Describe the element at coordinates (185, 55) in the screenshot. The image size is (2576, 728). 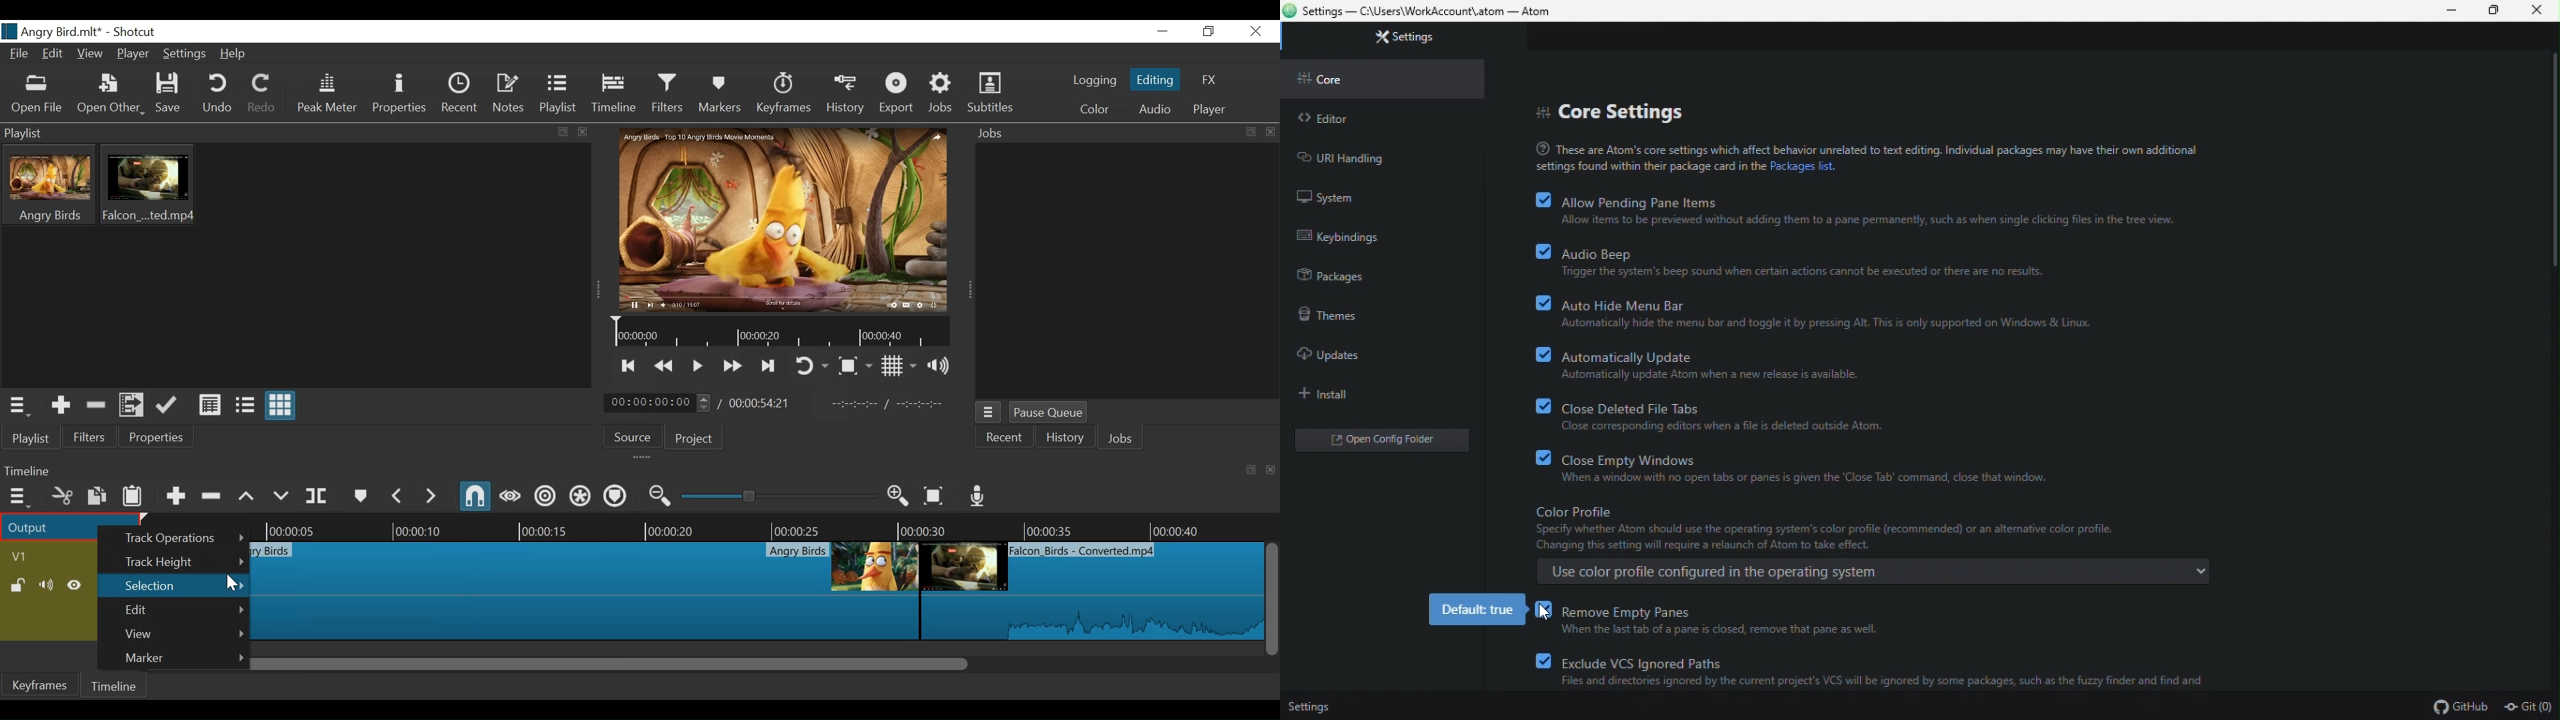
I see `Settings` at that location.